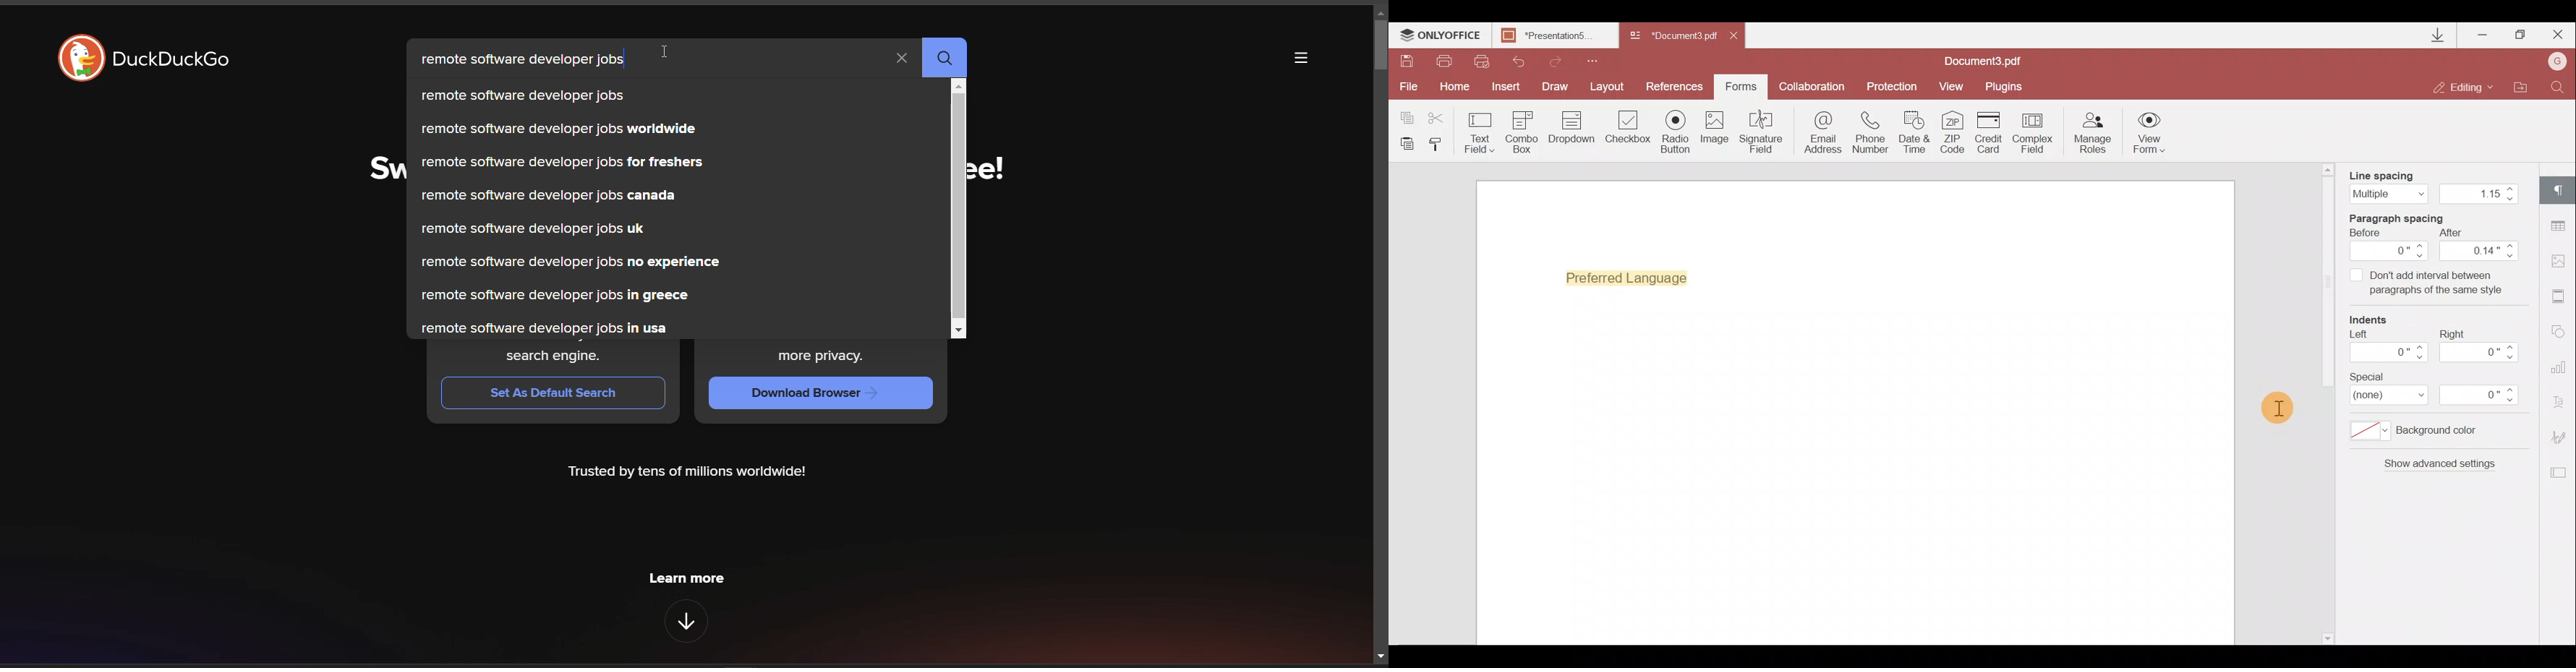  What do you see at coordinates (1716, 133) in the screenshot?
I see `Image` at bounding box center [1716, 133].